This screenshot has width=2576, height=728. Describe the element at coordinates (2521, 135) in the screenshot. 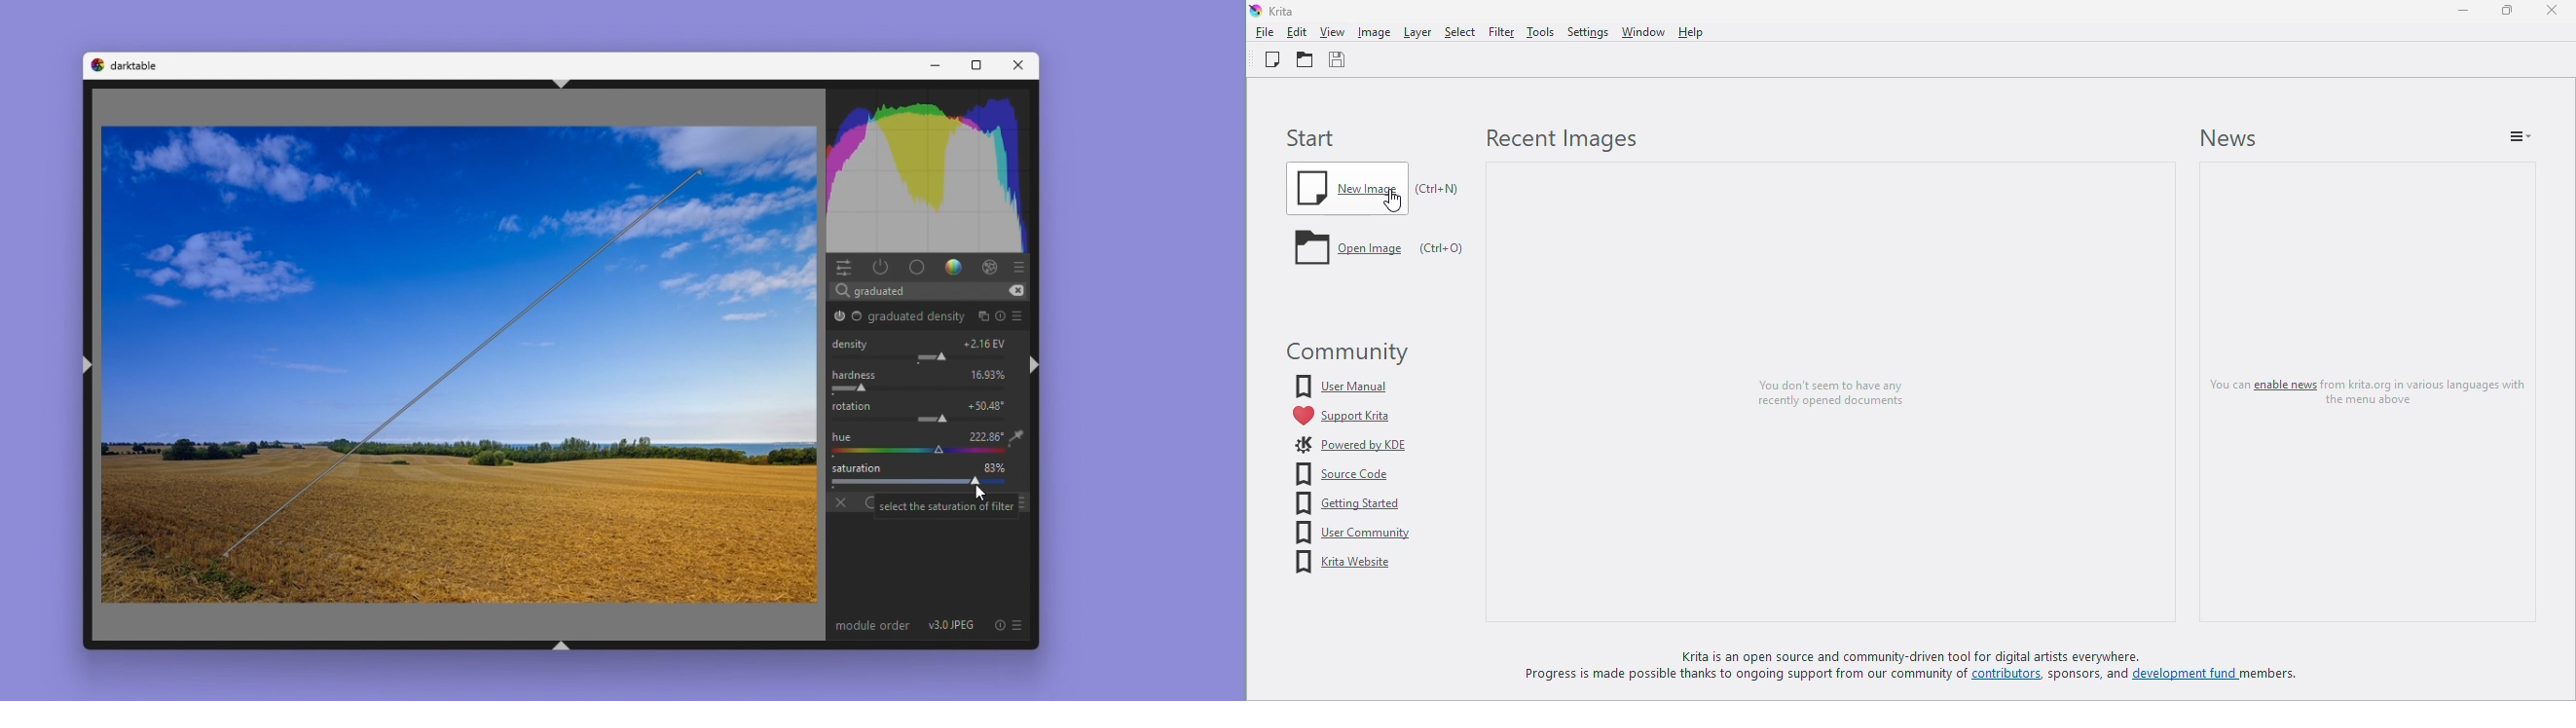

I see `news settings` at that location.